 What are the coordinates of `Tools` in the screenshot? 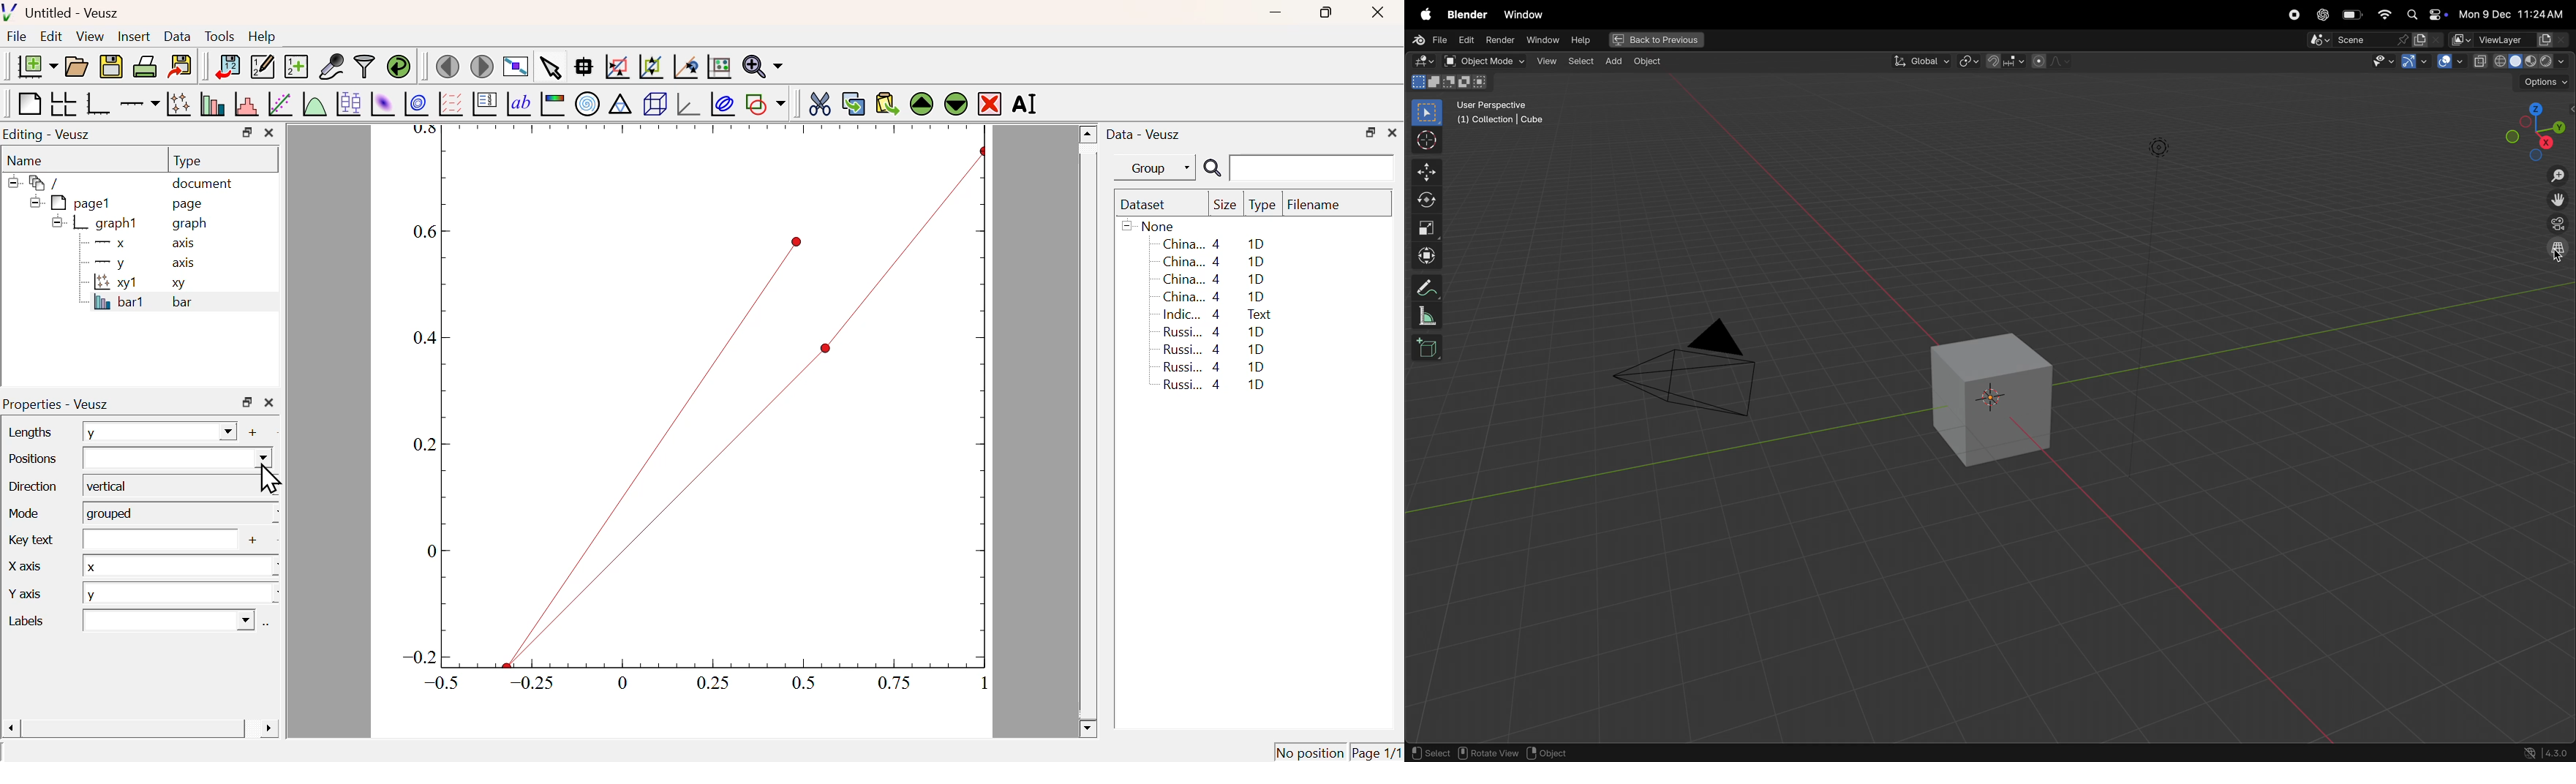 It's located at (219, 37).